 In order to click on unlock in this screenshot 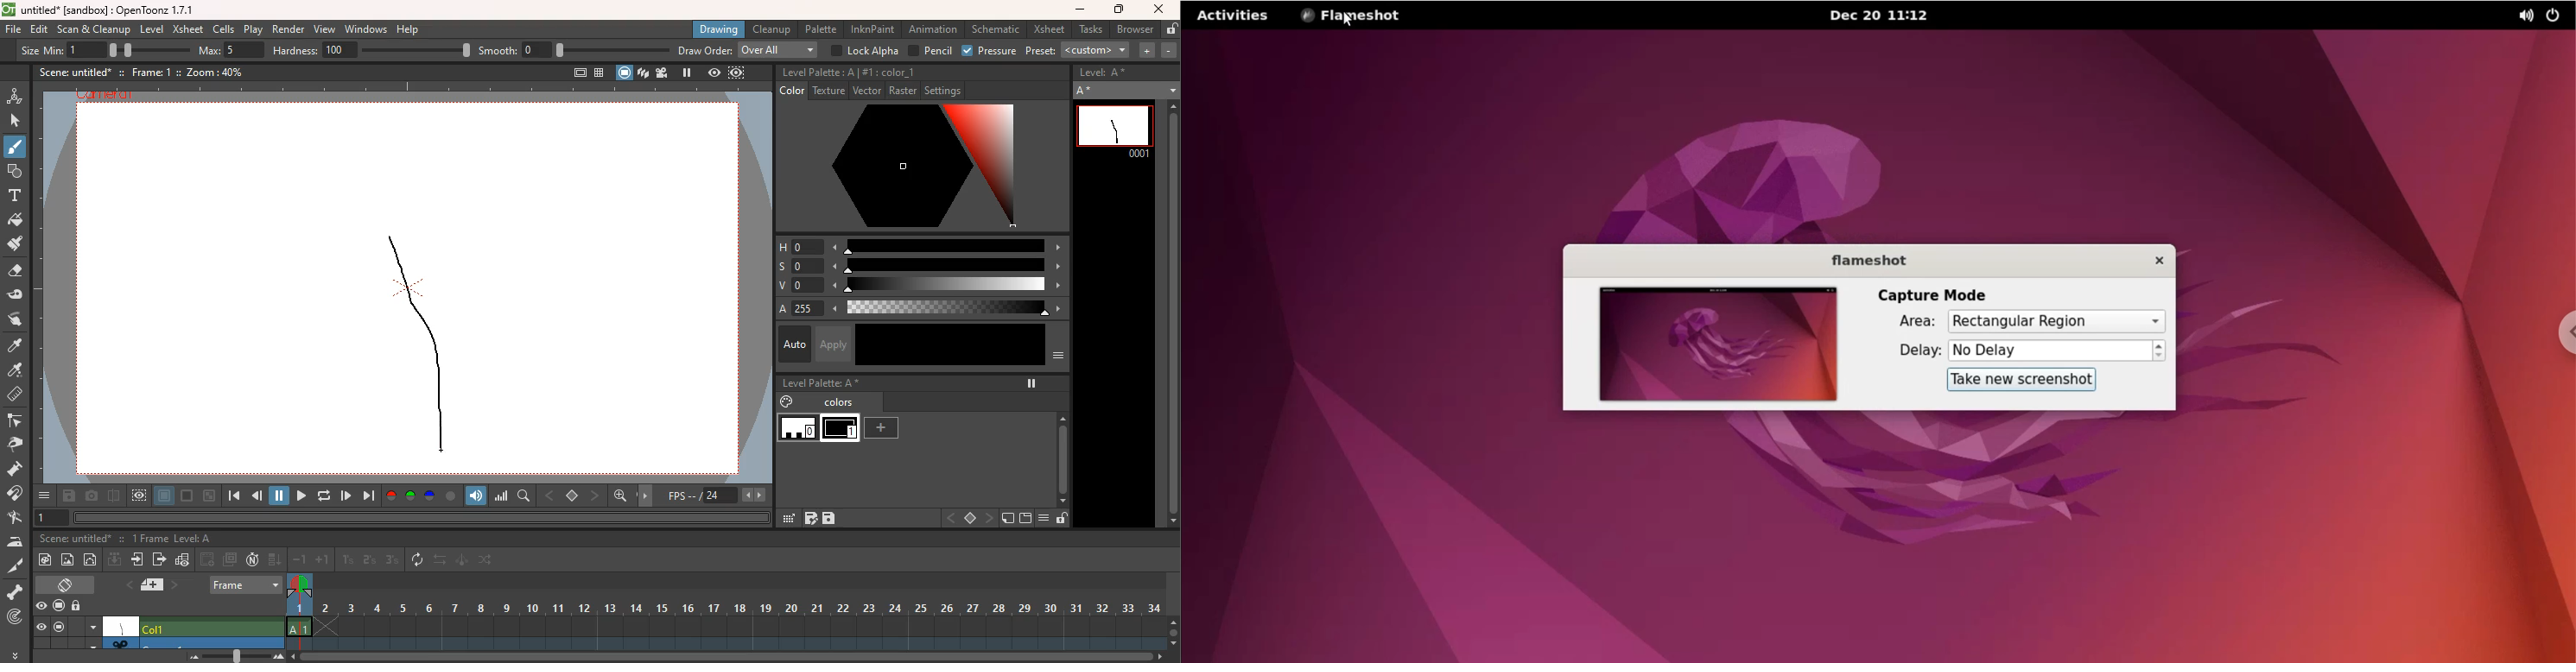, I will do `click(1062, 520)`.